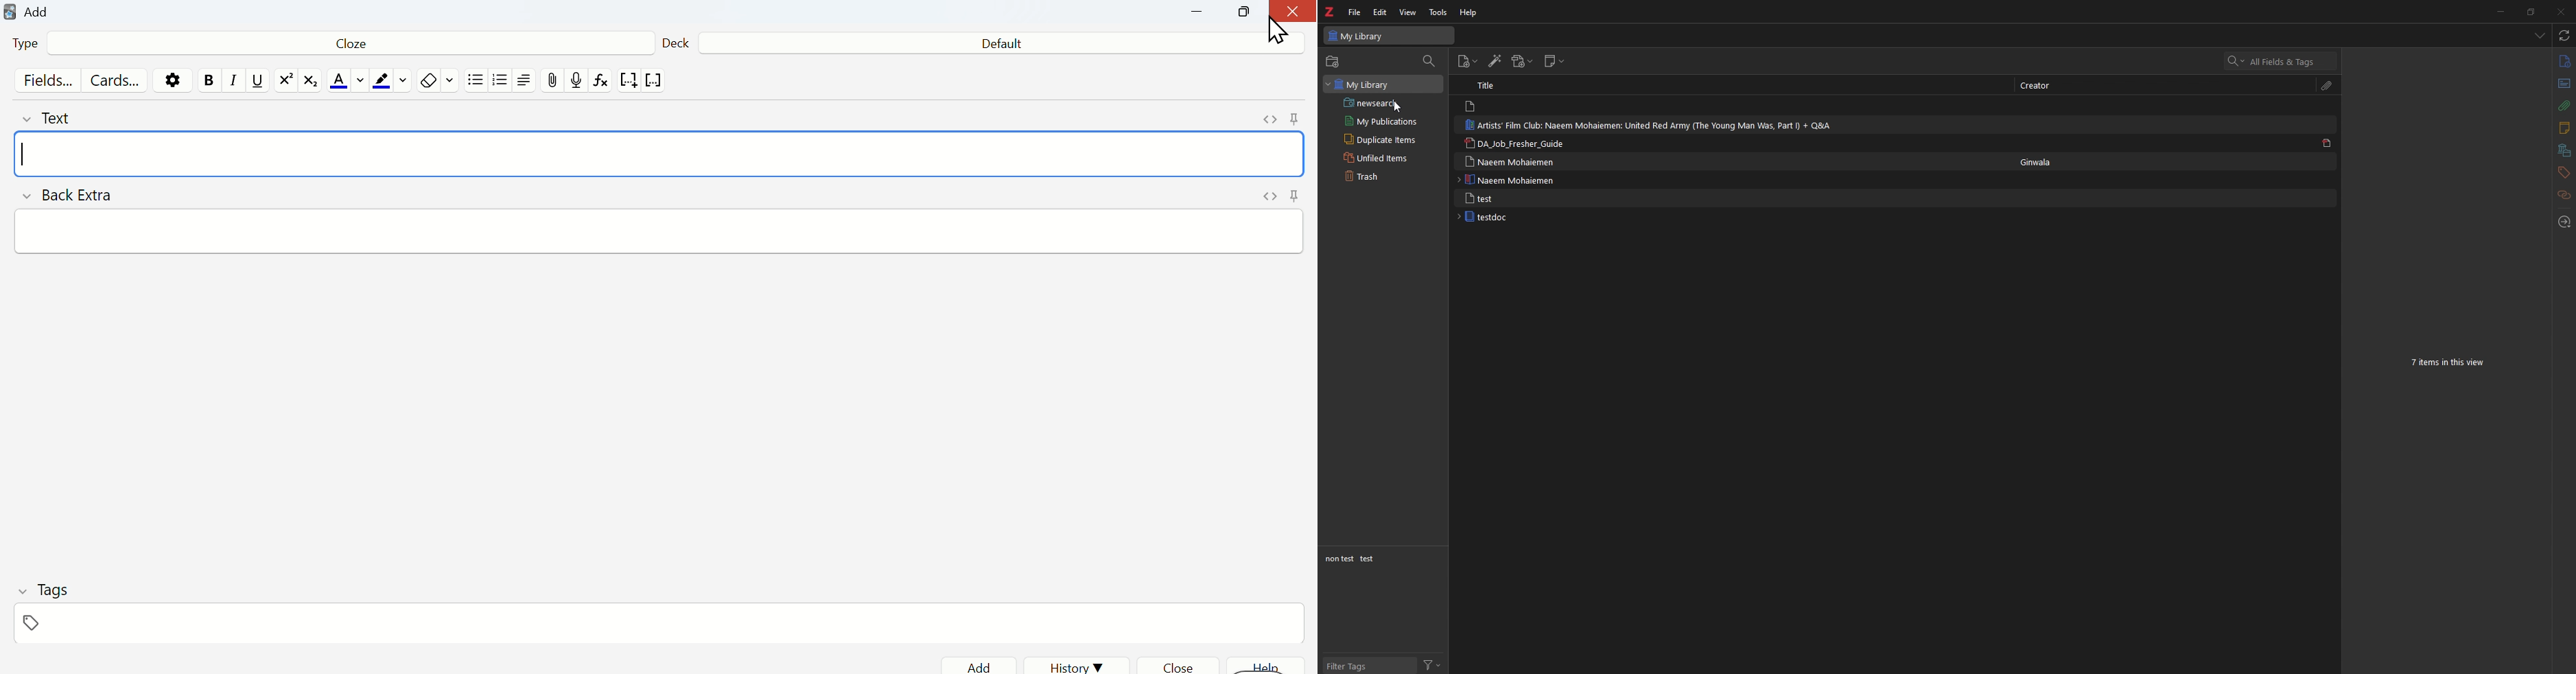  What do you see at coordinates (1647, 126) in the screenshot?
I see `Magazine Article` at bounding box center [1647, 126].